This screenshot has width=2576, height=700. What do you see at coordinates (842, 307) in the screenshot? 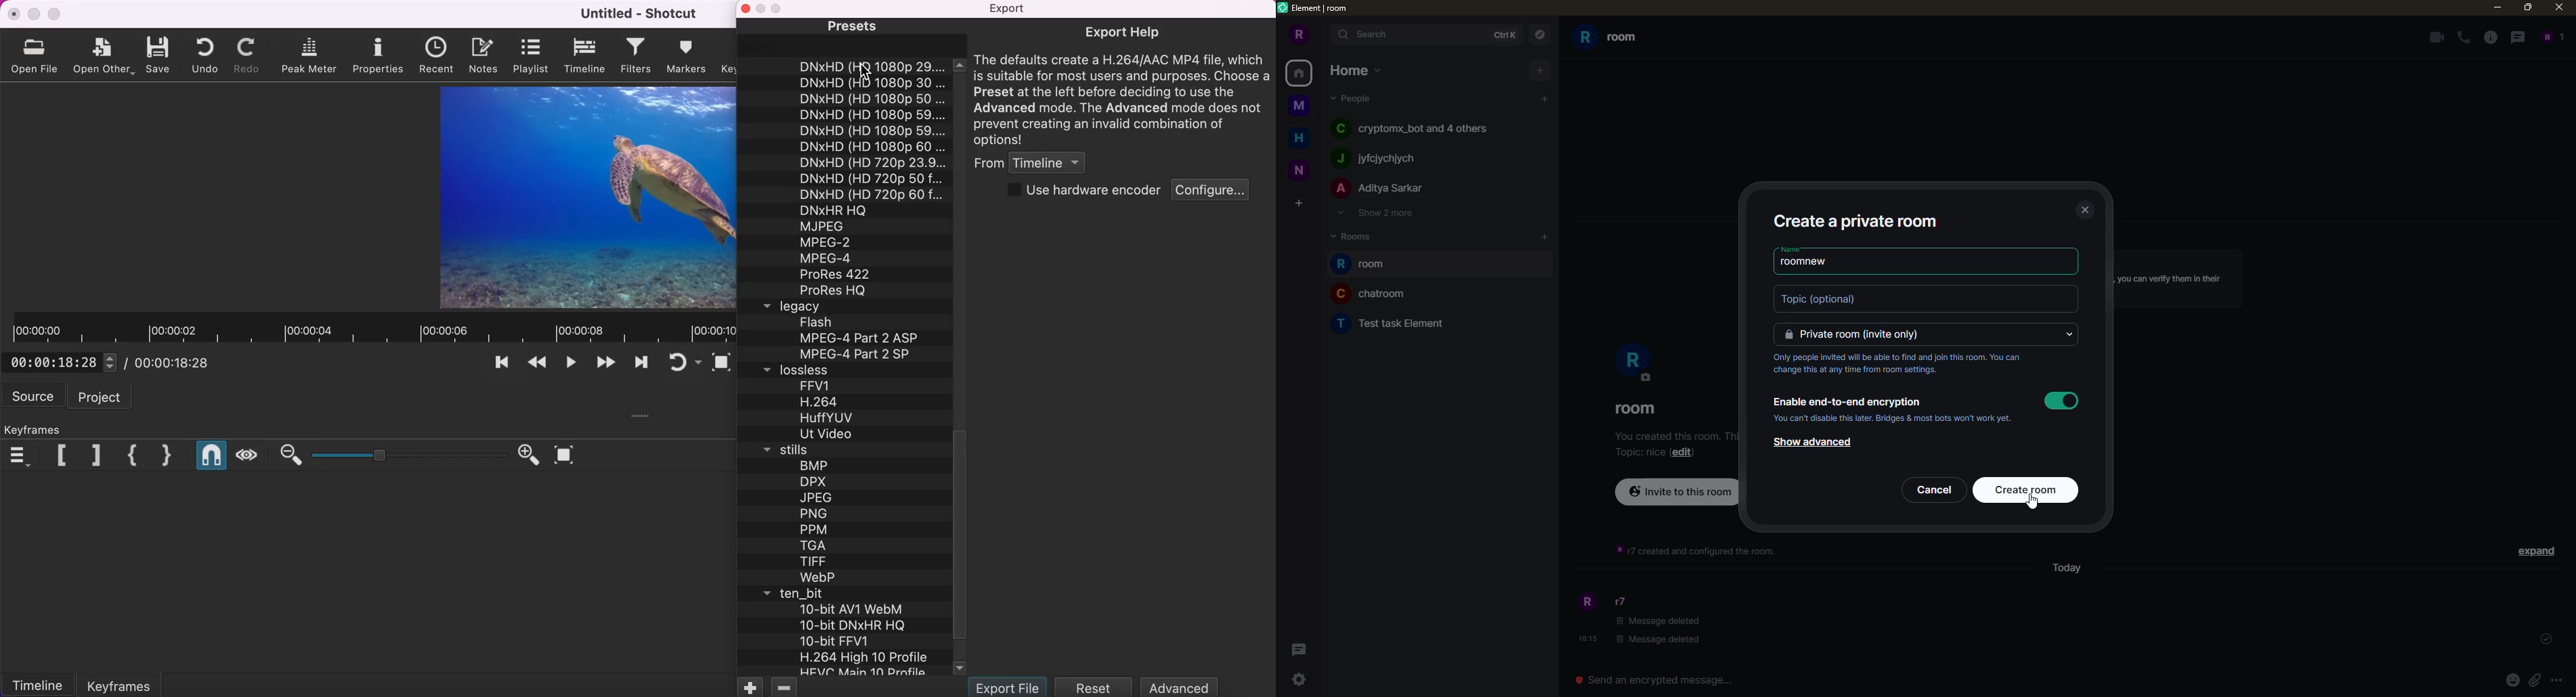
I see `legacy tab` at bounding box center [842, 307].